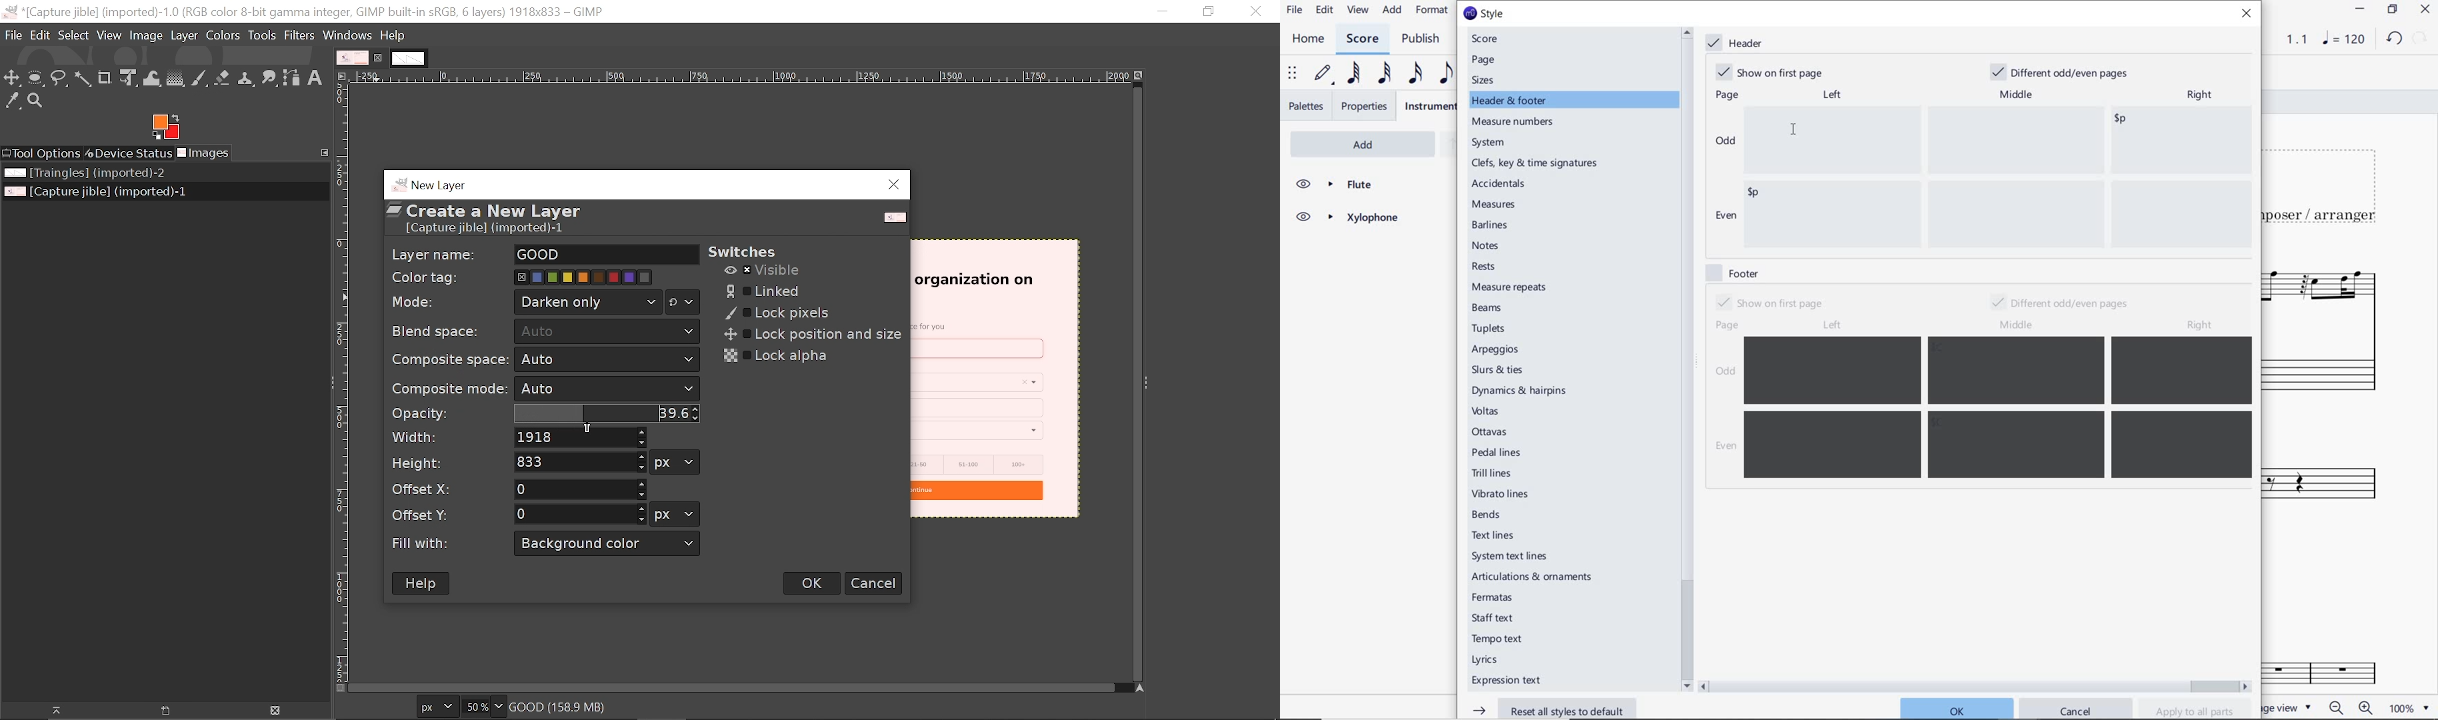 This screenshot has height=728, width=2464. What do you see at coordinates (409, 59) in the screenshot?
I see `other tab` at bounding box center [409, 59].